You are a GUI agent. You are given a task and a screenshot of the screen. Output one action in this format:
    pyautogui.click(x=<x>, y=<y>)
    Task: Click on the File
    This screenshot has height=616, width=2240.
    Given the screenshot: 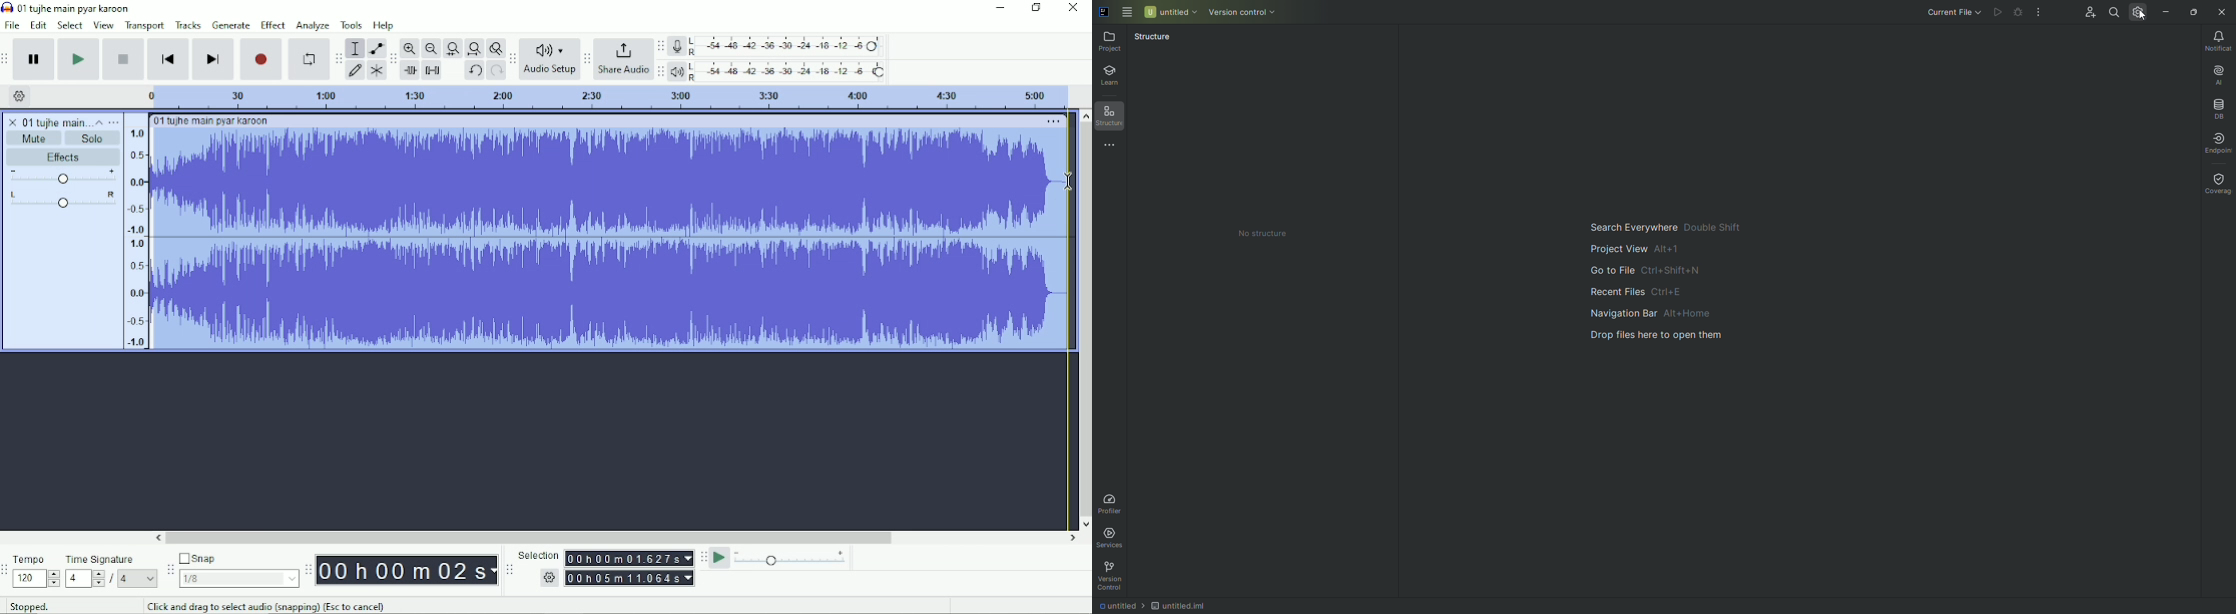 What is the action you would take?
    pyautogui.click(x=12, y=25)
    